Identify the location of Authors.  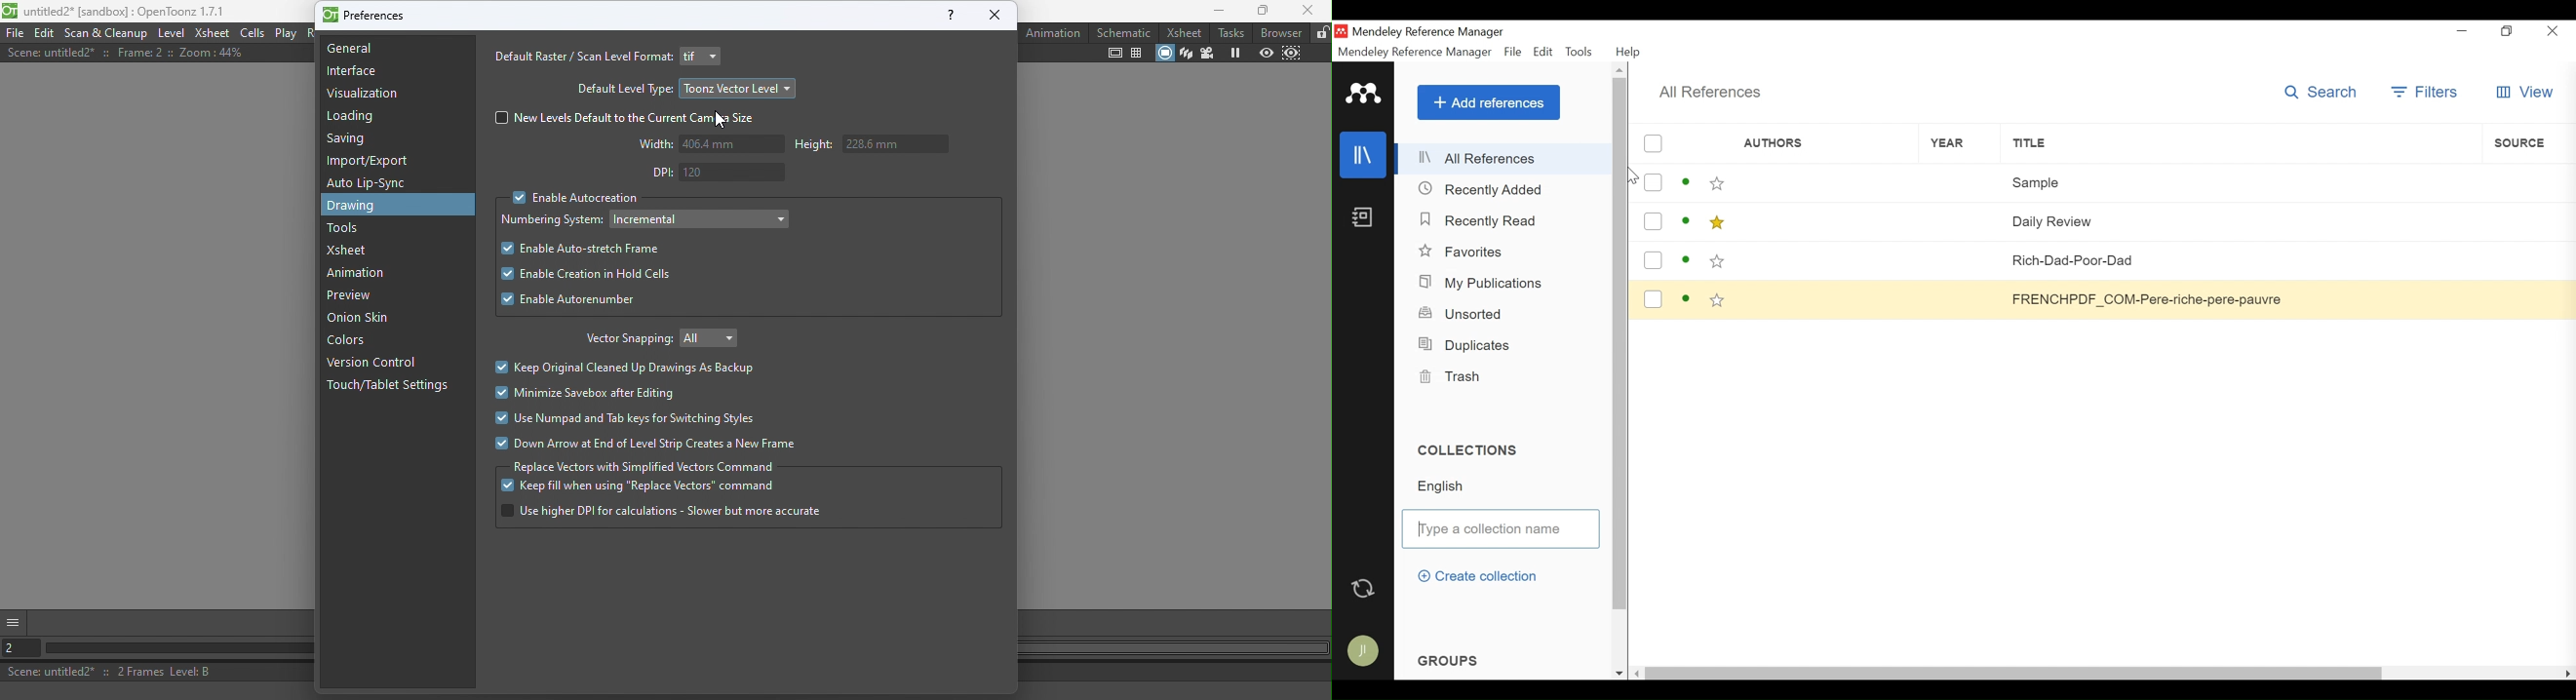
(1826, 298).